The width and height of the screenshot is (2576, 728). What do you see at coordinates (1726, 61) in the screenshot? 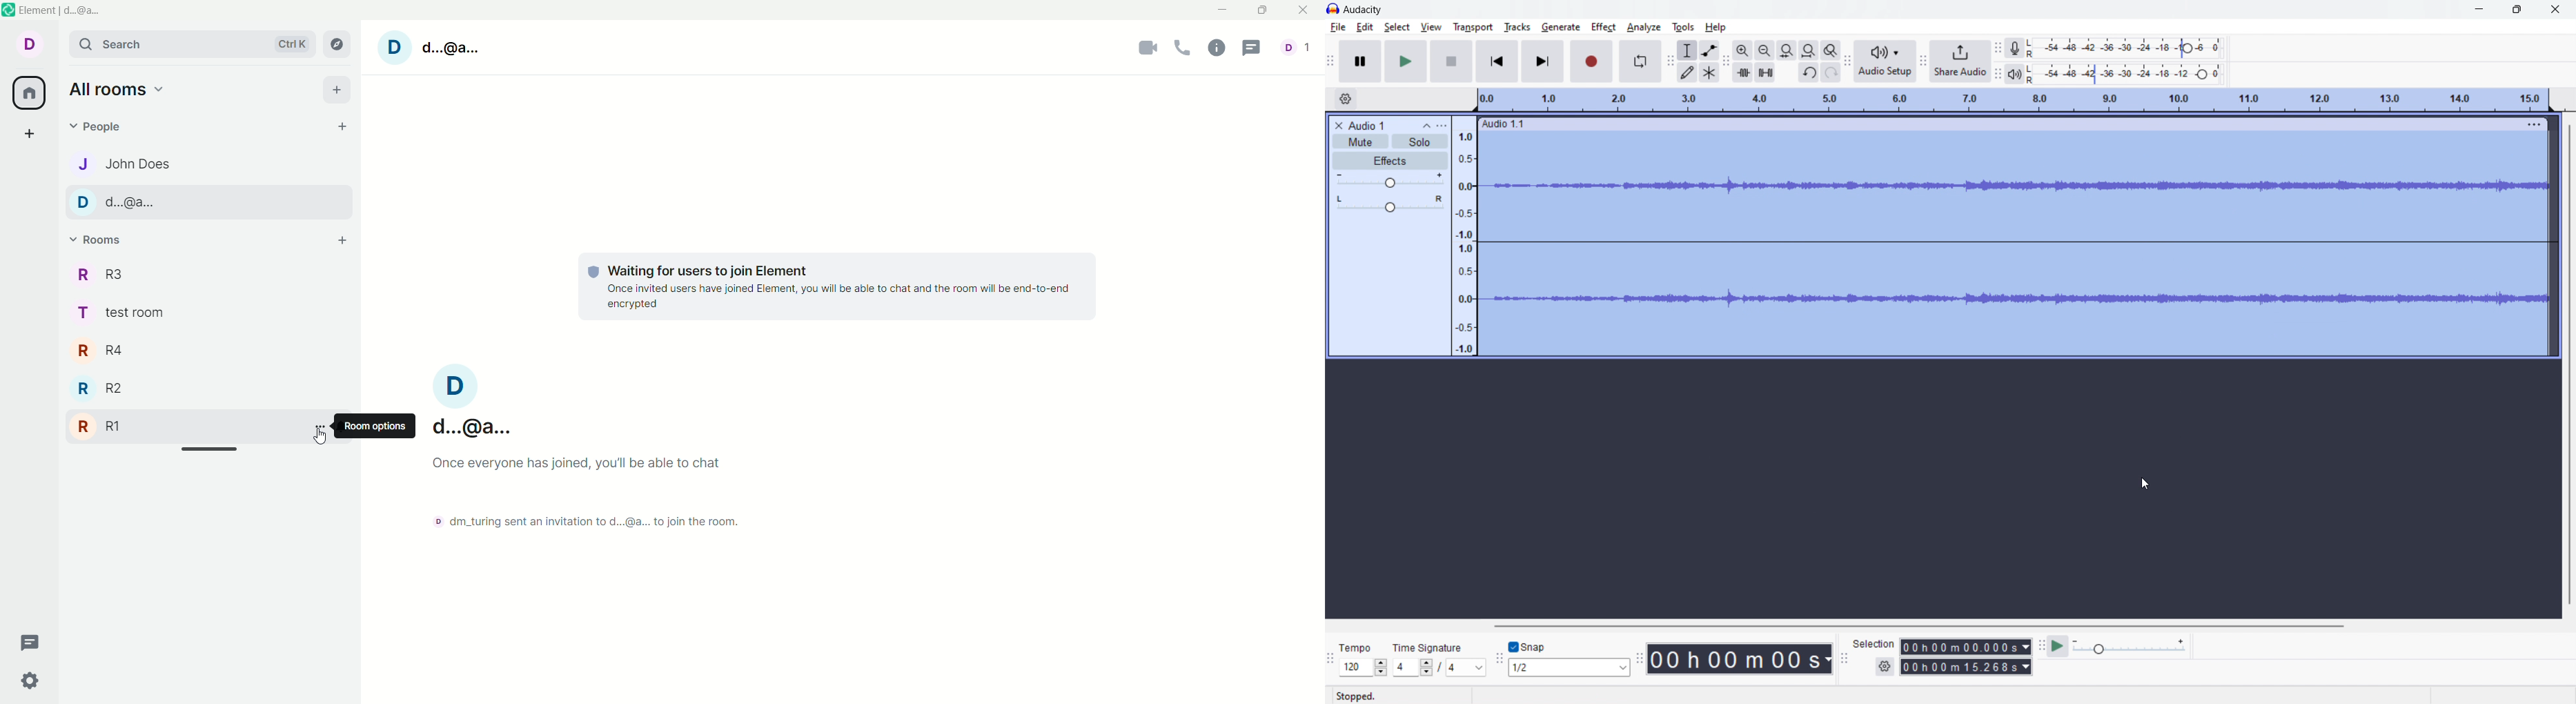
I see `edit toolbar` at bounding box center [1726, 61].